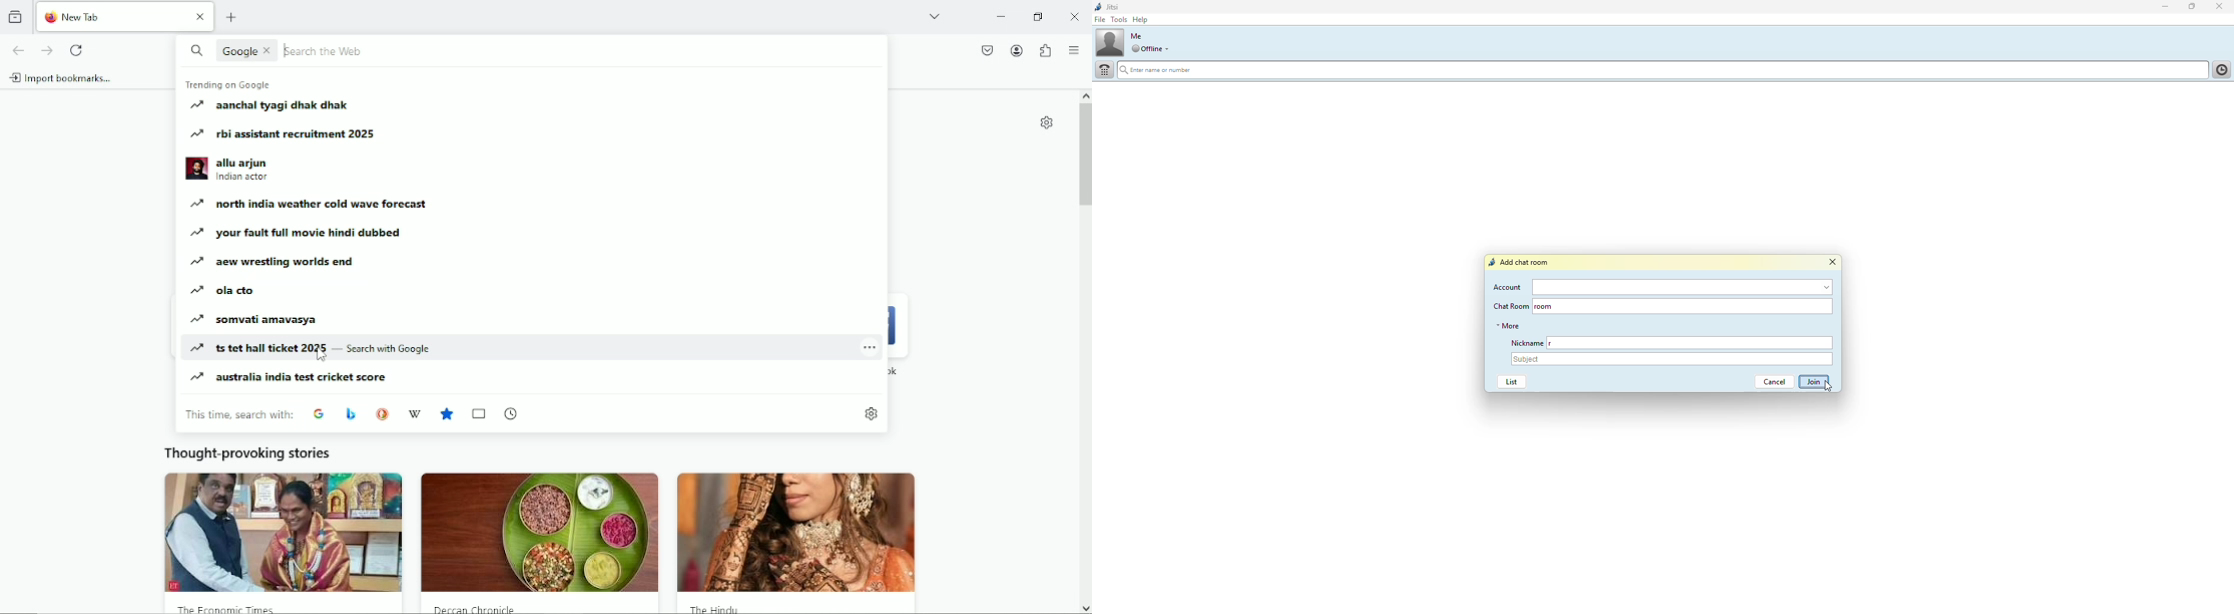  I want to click on somvati amavasya, so click(258, 320).